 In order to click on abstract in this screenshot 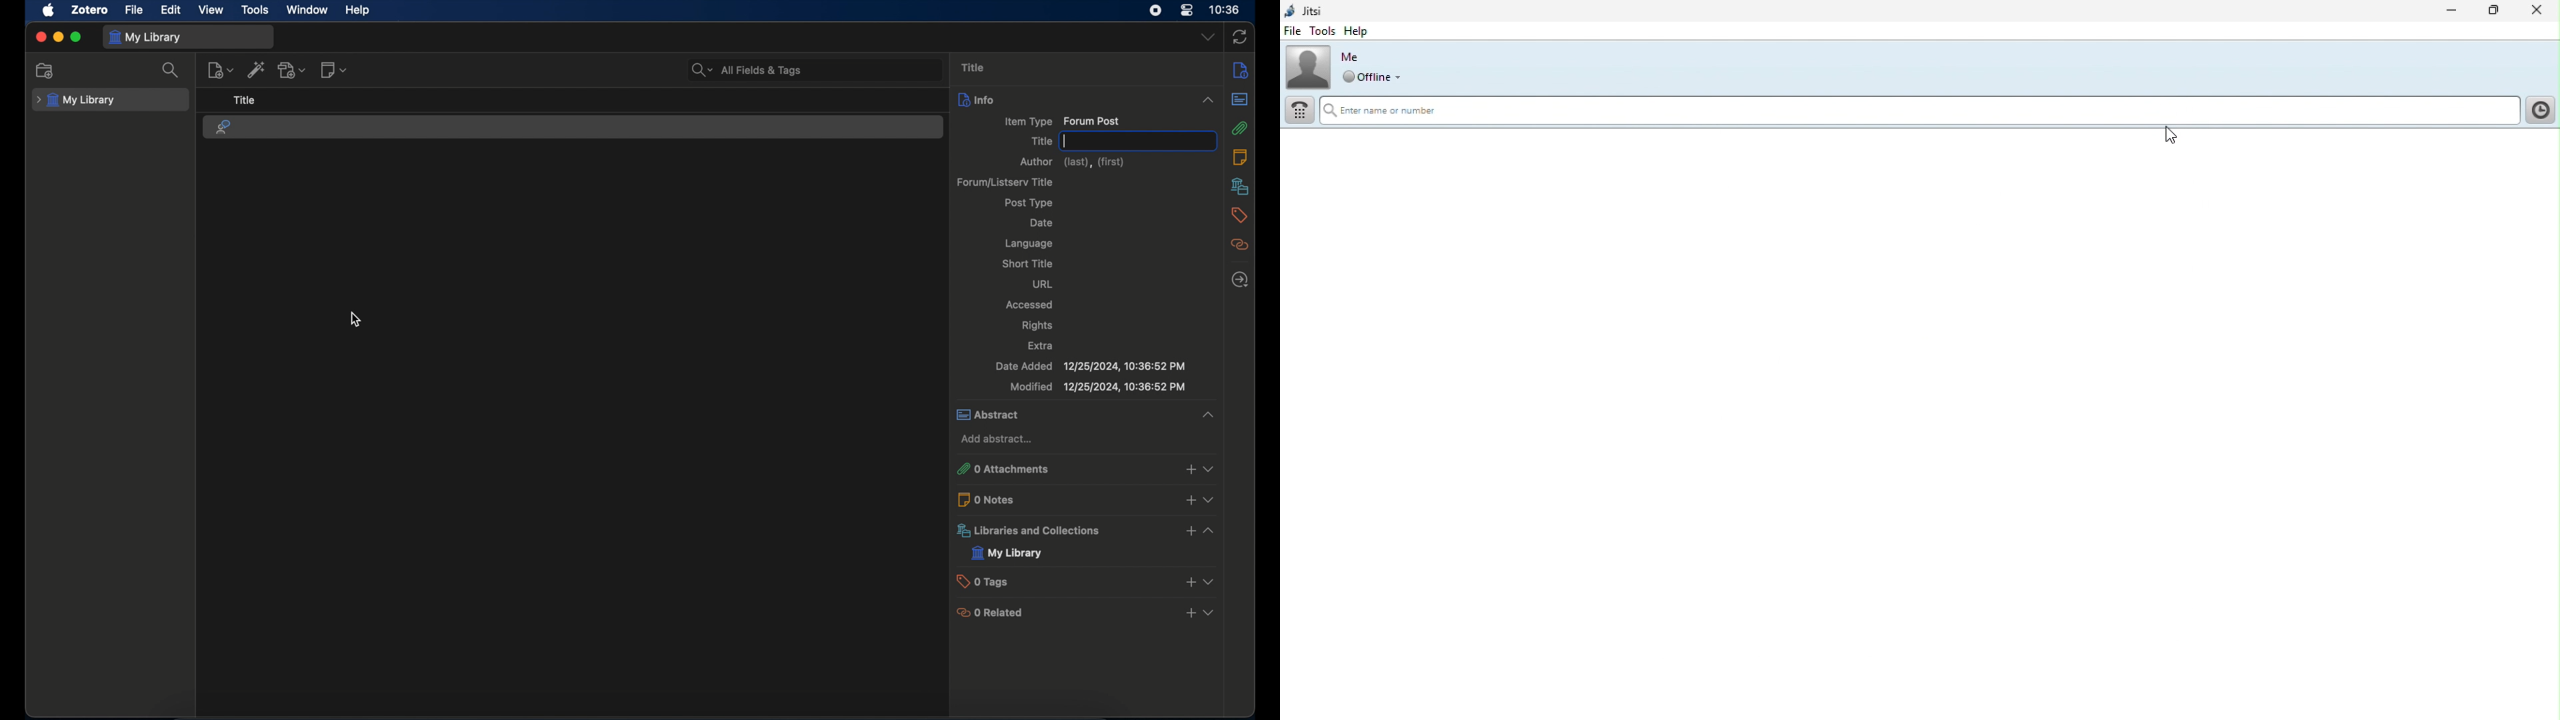, I will do `click(1241, 99)`.